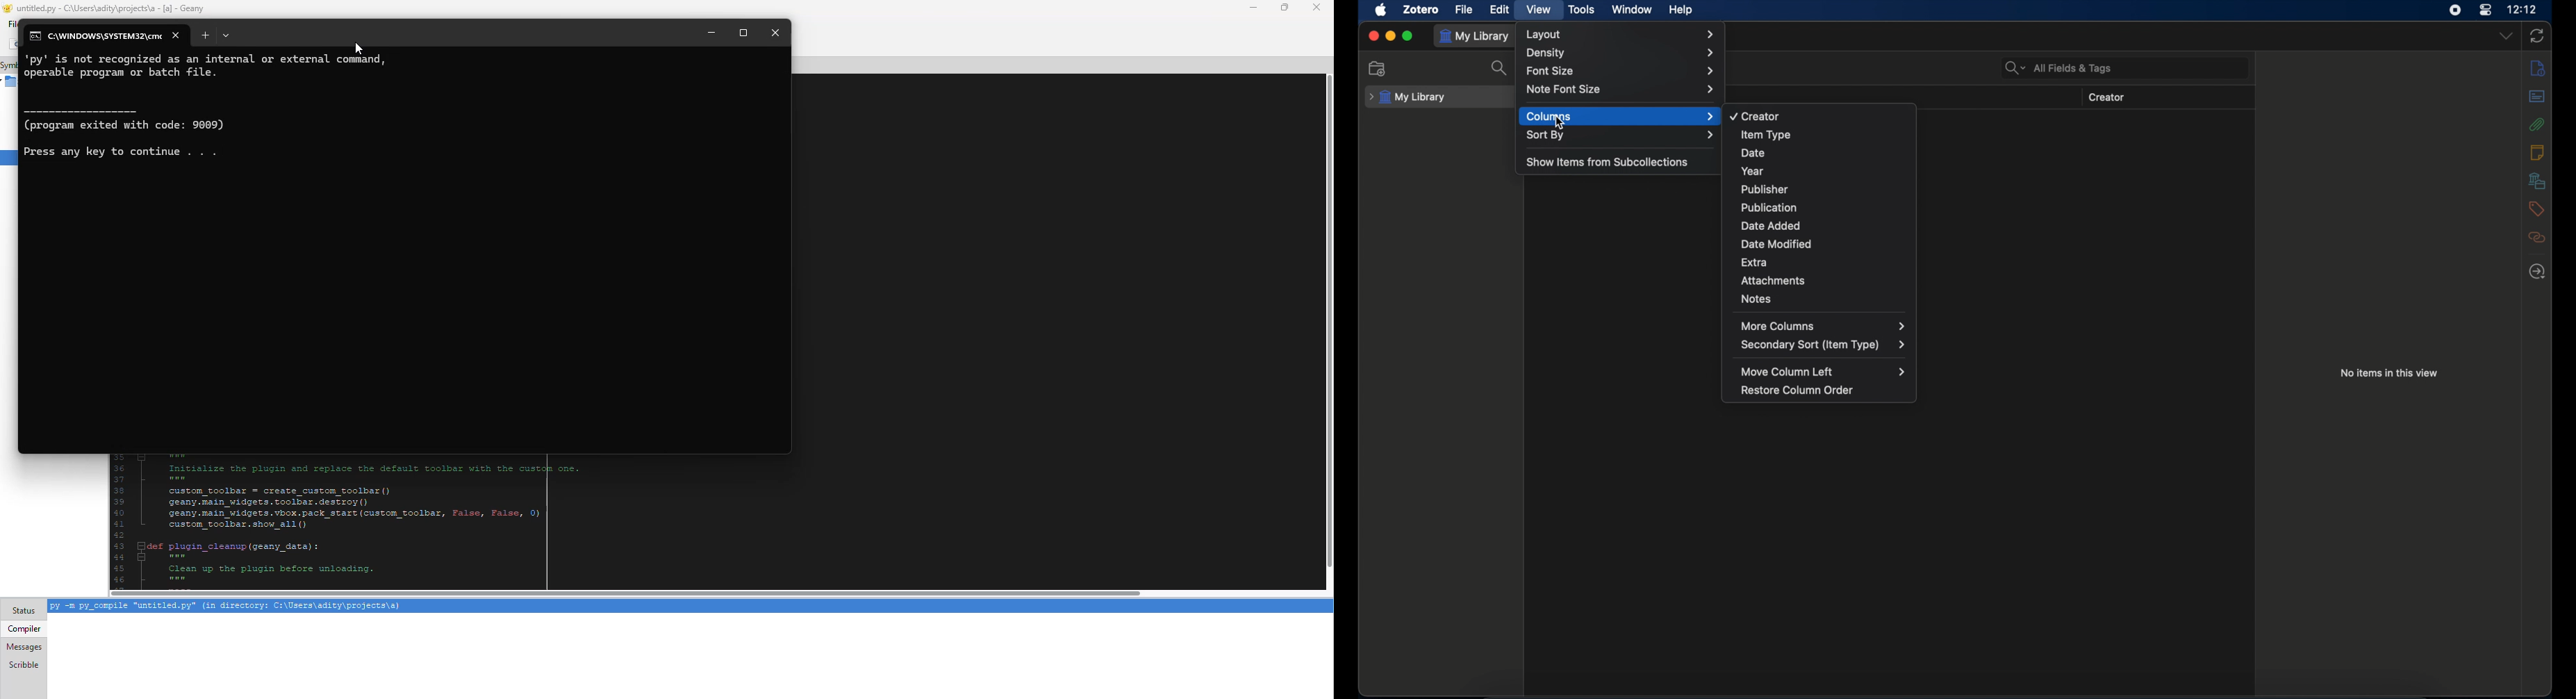  Describe the element at coordinates (2538, 96) in the screenshot. I see `abstract` at that location.